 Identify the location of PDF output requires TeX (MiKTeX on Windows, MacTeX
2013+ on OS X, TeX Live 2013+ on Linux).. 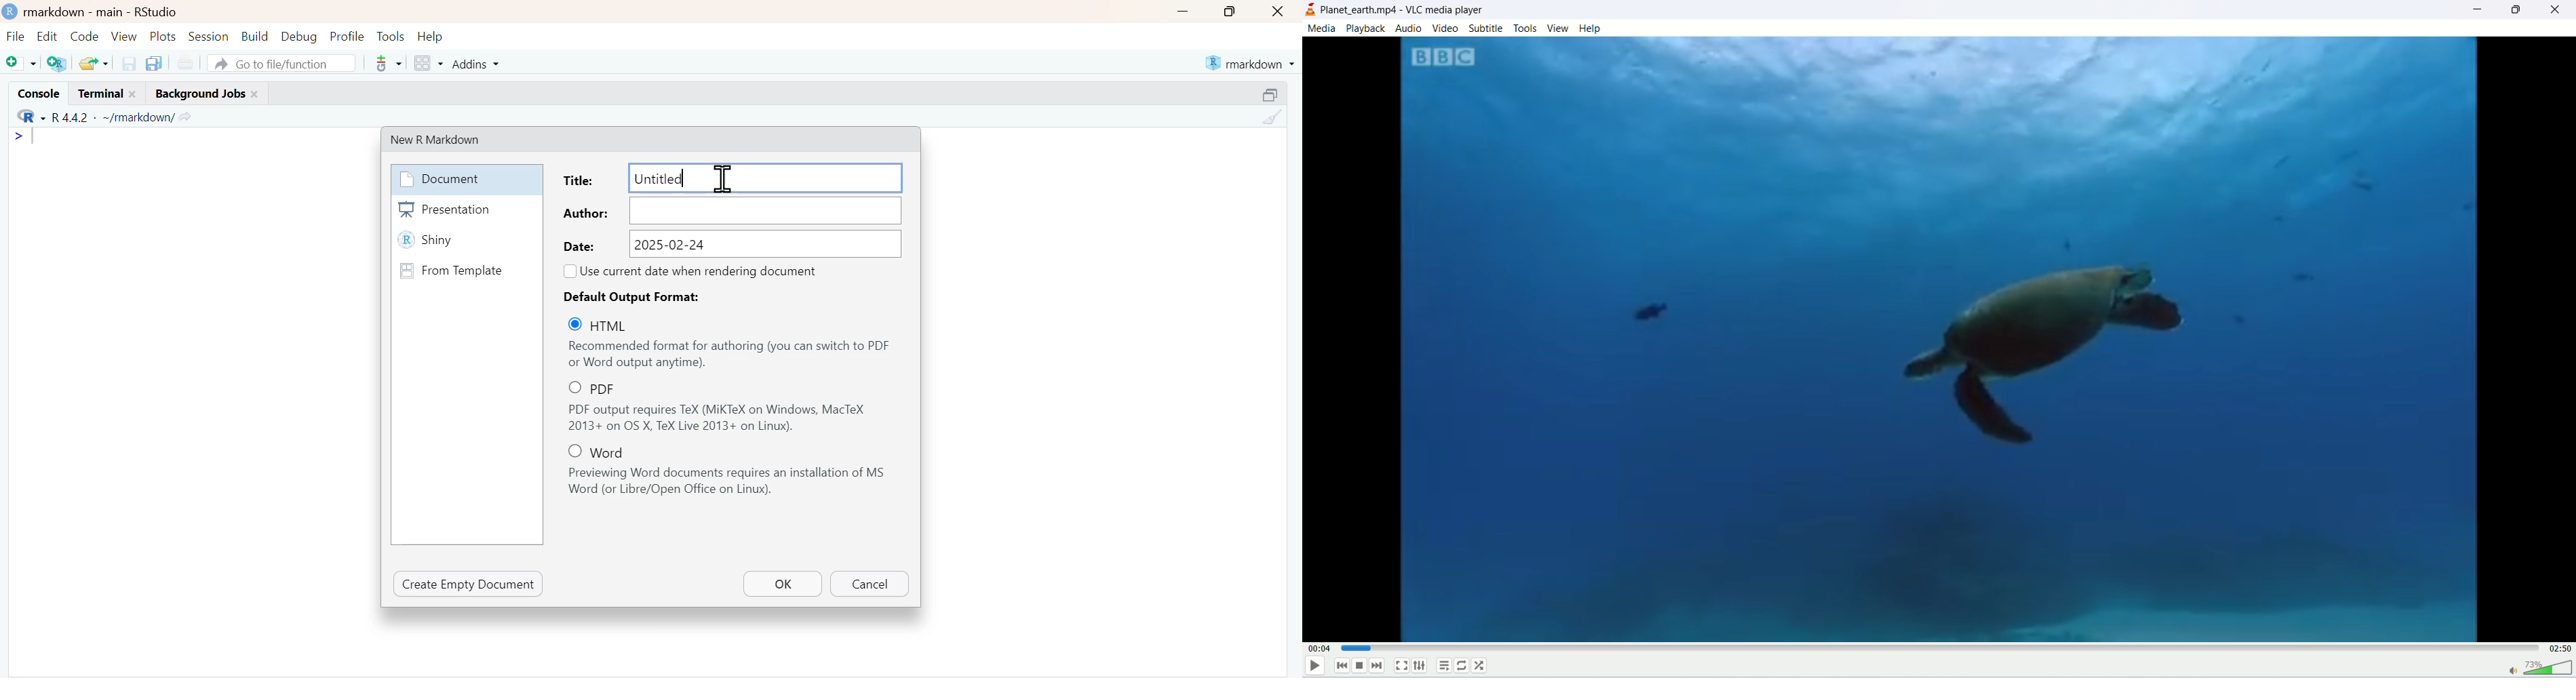
(730, 418).